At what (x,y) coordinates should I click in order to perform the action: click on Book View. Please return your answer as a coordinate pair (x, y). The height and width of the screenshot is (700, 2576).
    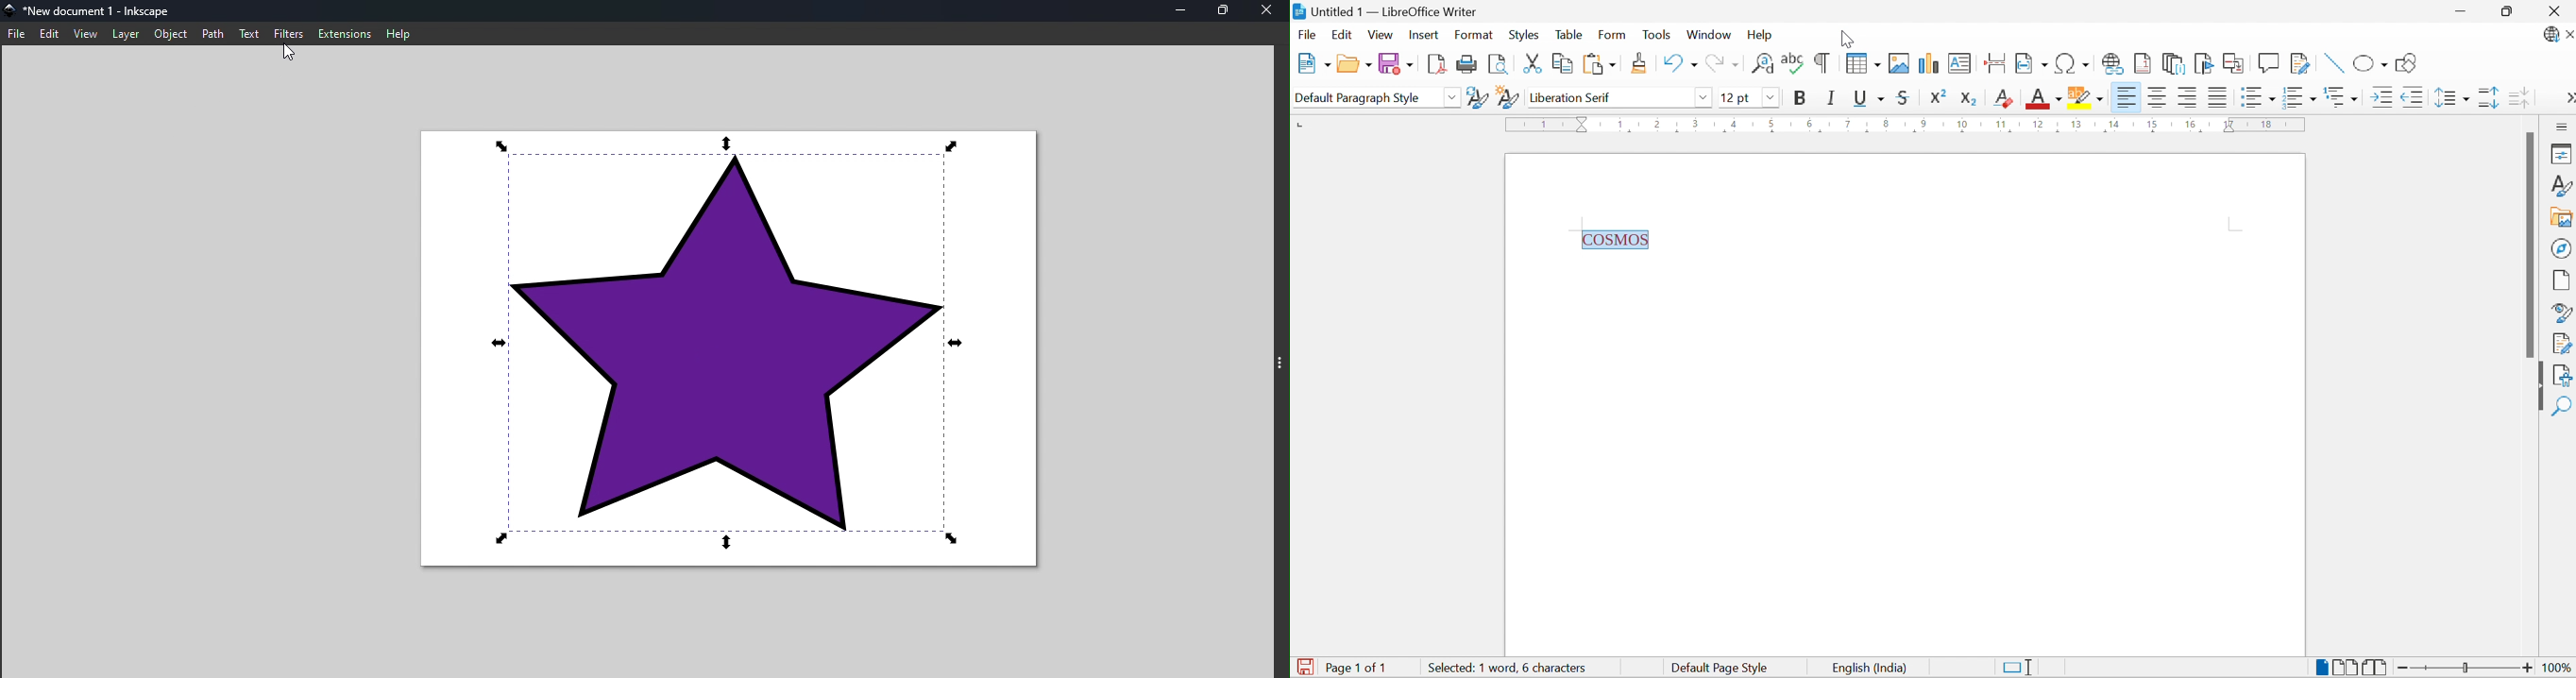
    Looking at the image, I should click on (2376, 667).